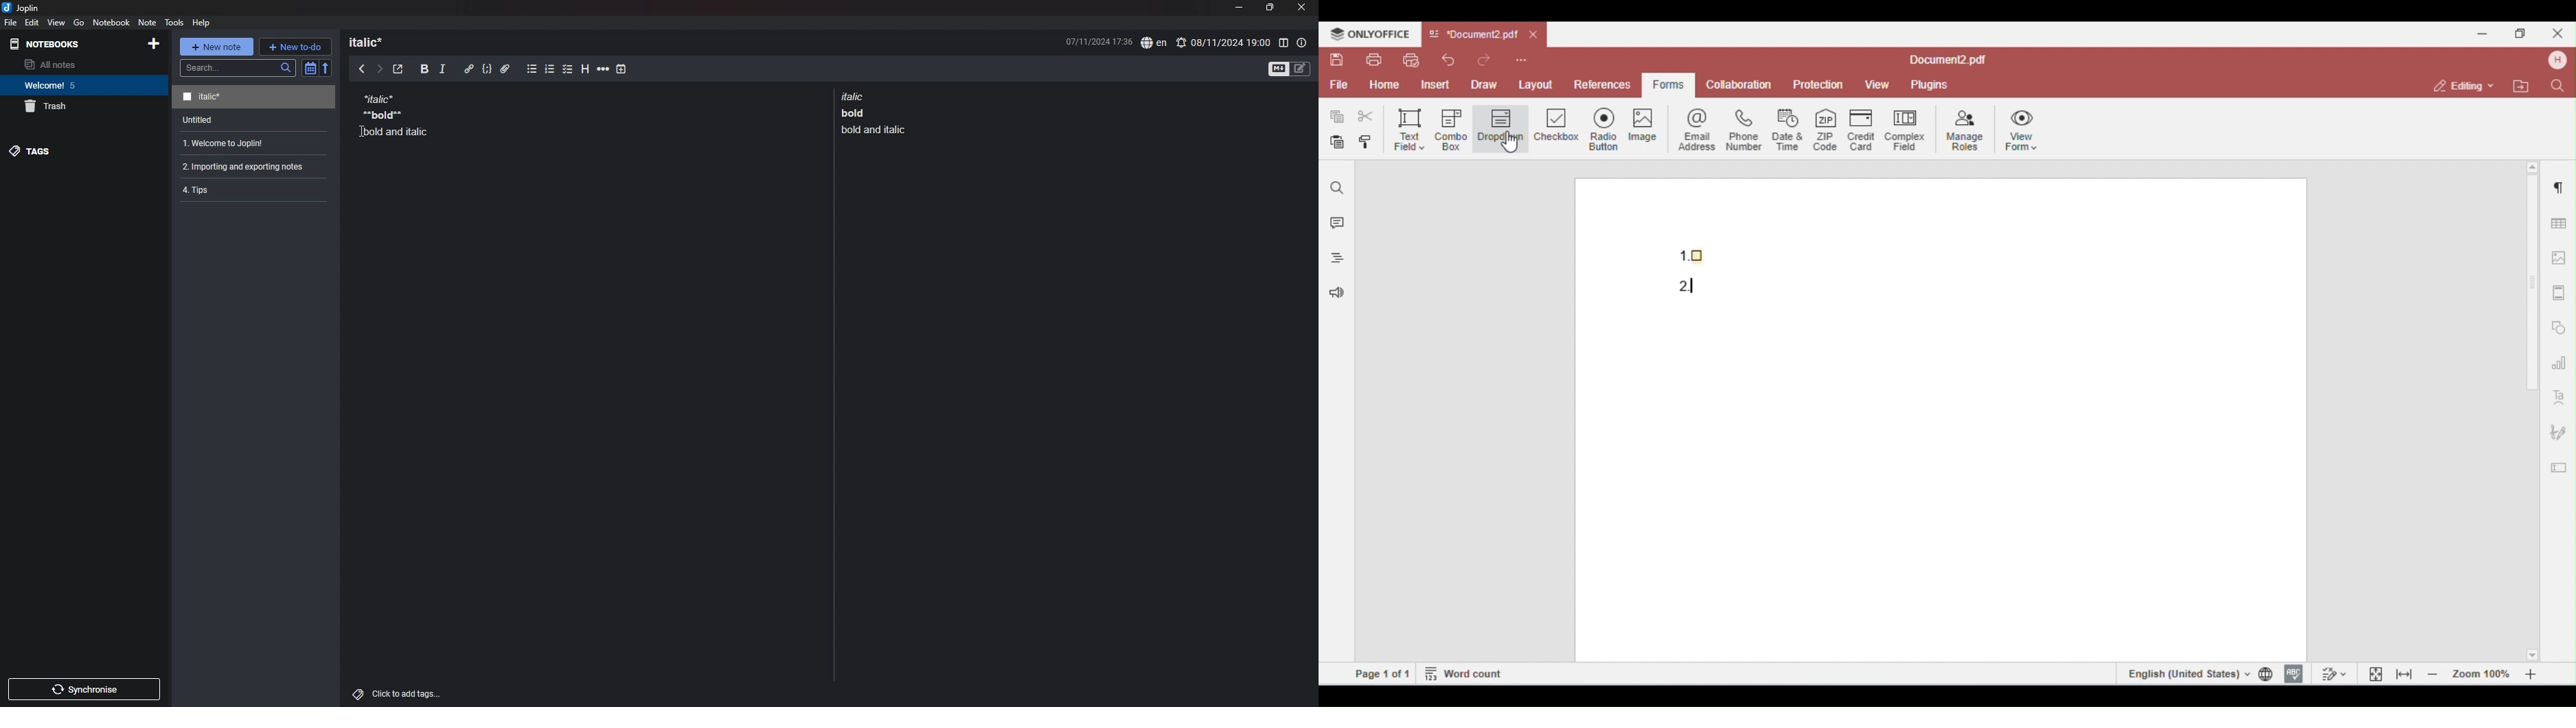 The height and width of the screenshot is (728, 2576). I want to click on note, so click(248, 166).